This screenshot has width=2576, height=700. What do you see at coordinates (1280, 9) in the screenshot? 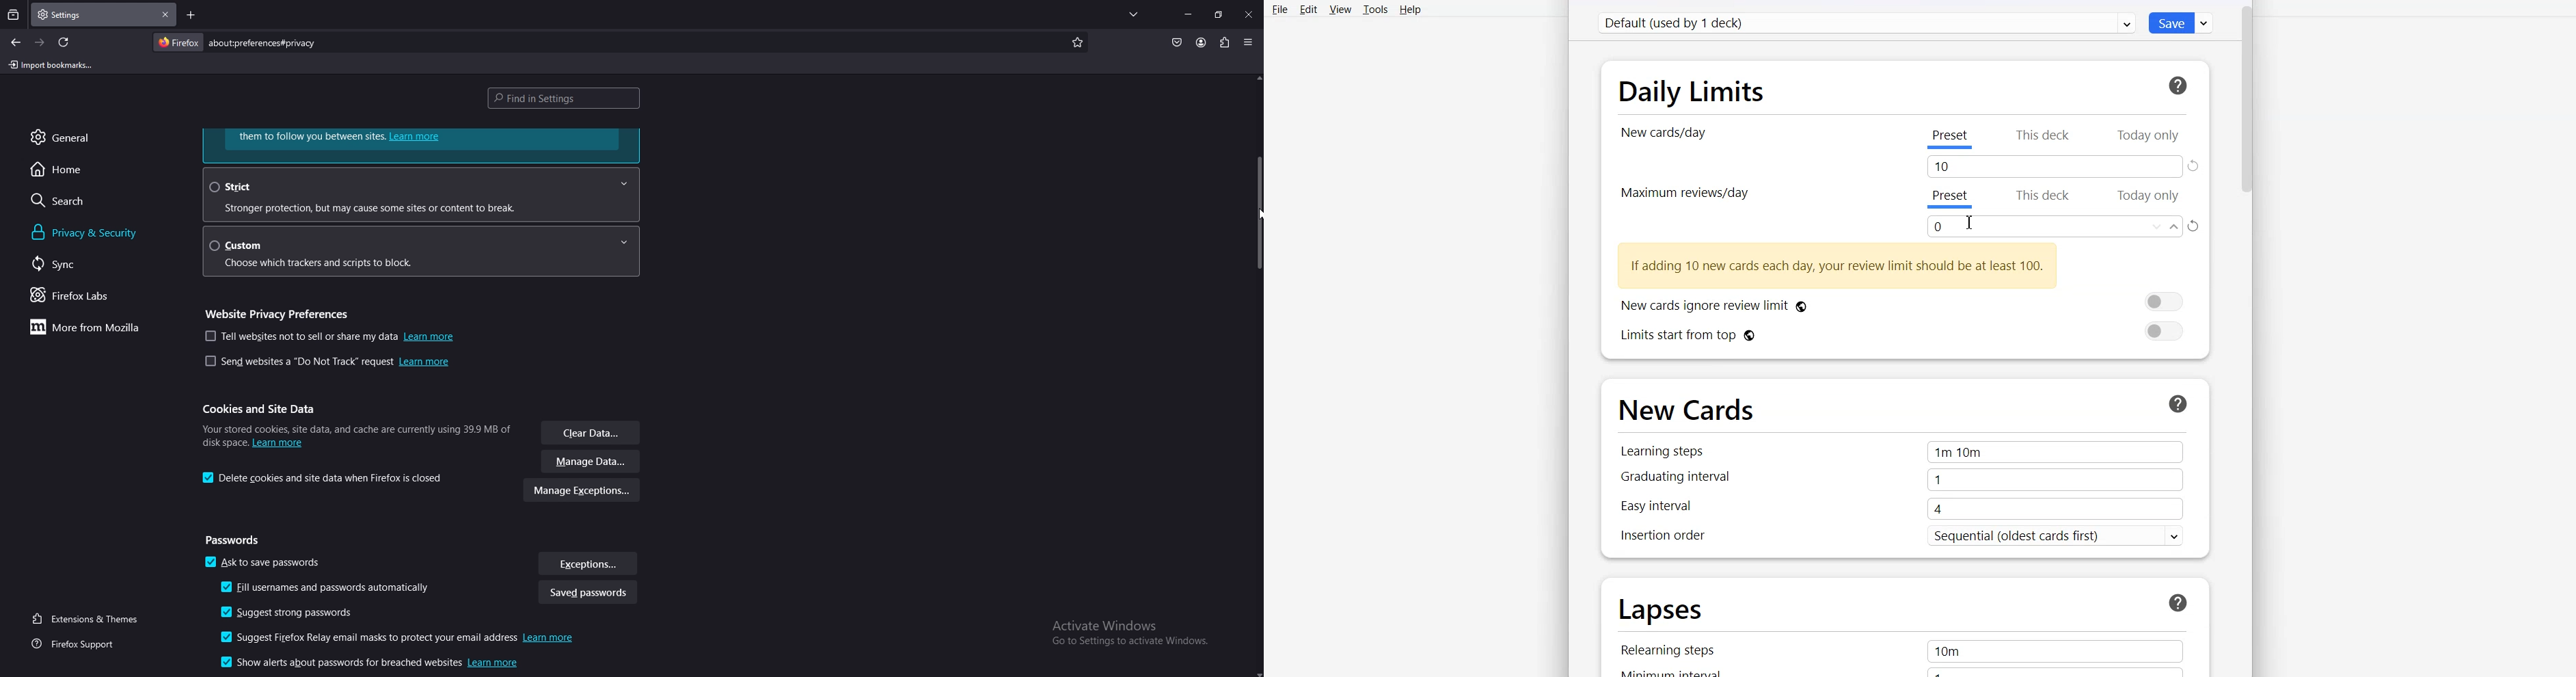
I see `File` at bounding box center [1280, 9].